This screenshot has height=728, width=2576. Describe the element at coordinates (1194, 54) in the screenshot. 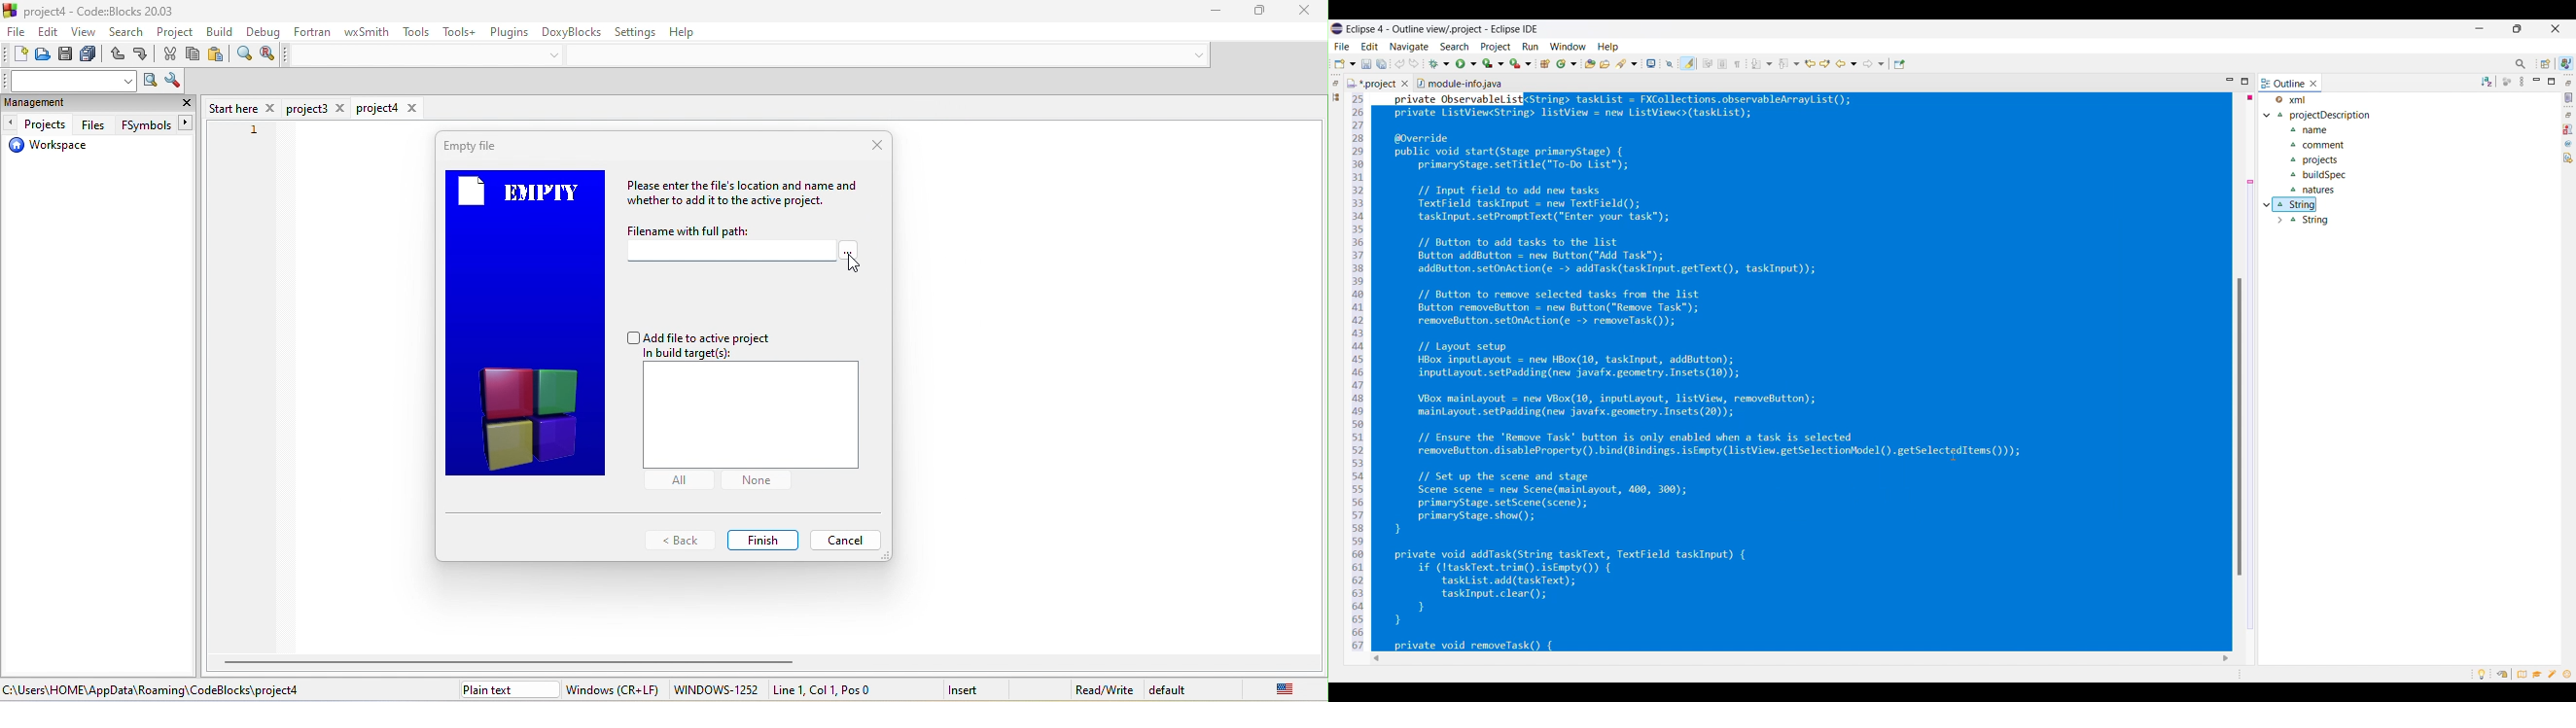

I see `down` at that location.